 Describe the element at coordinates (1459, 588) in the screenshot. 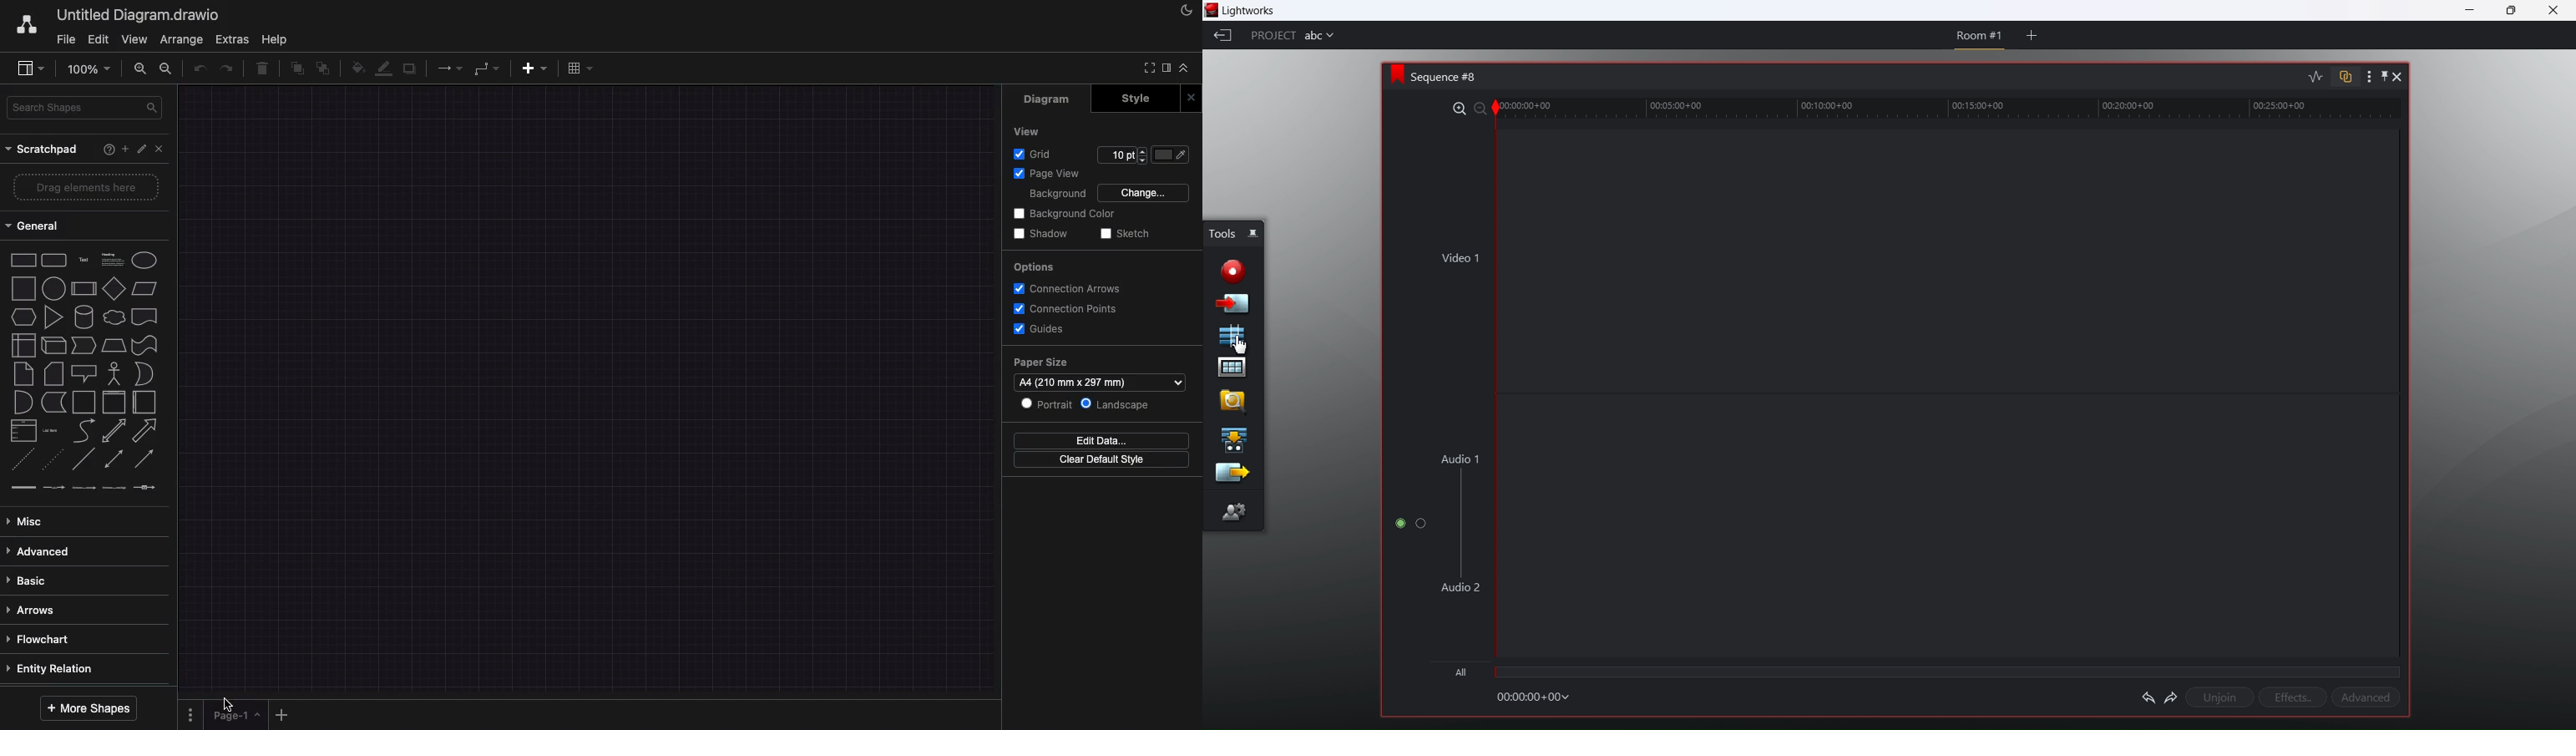

I see `audio 2` at that location.